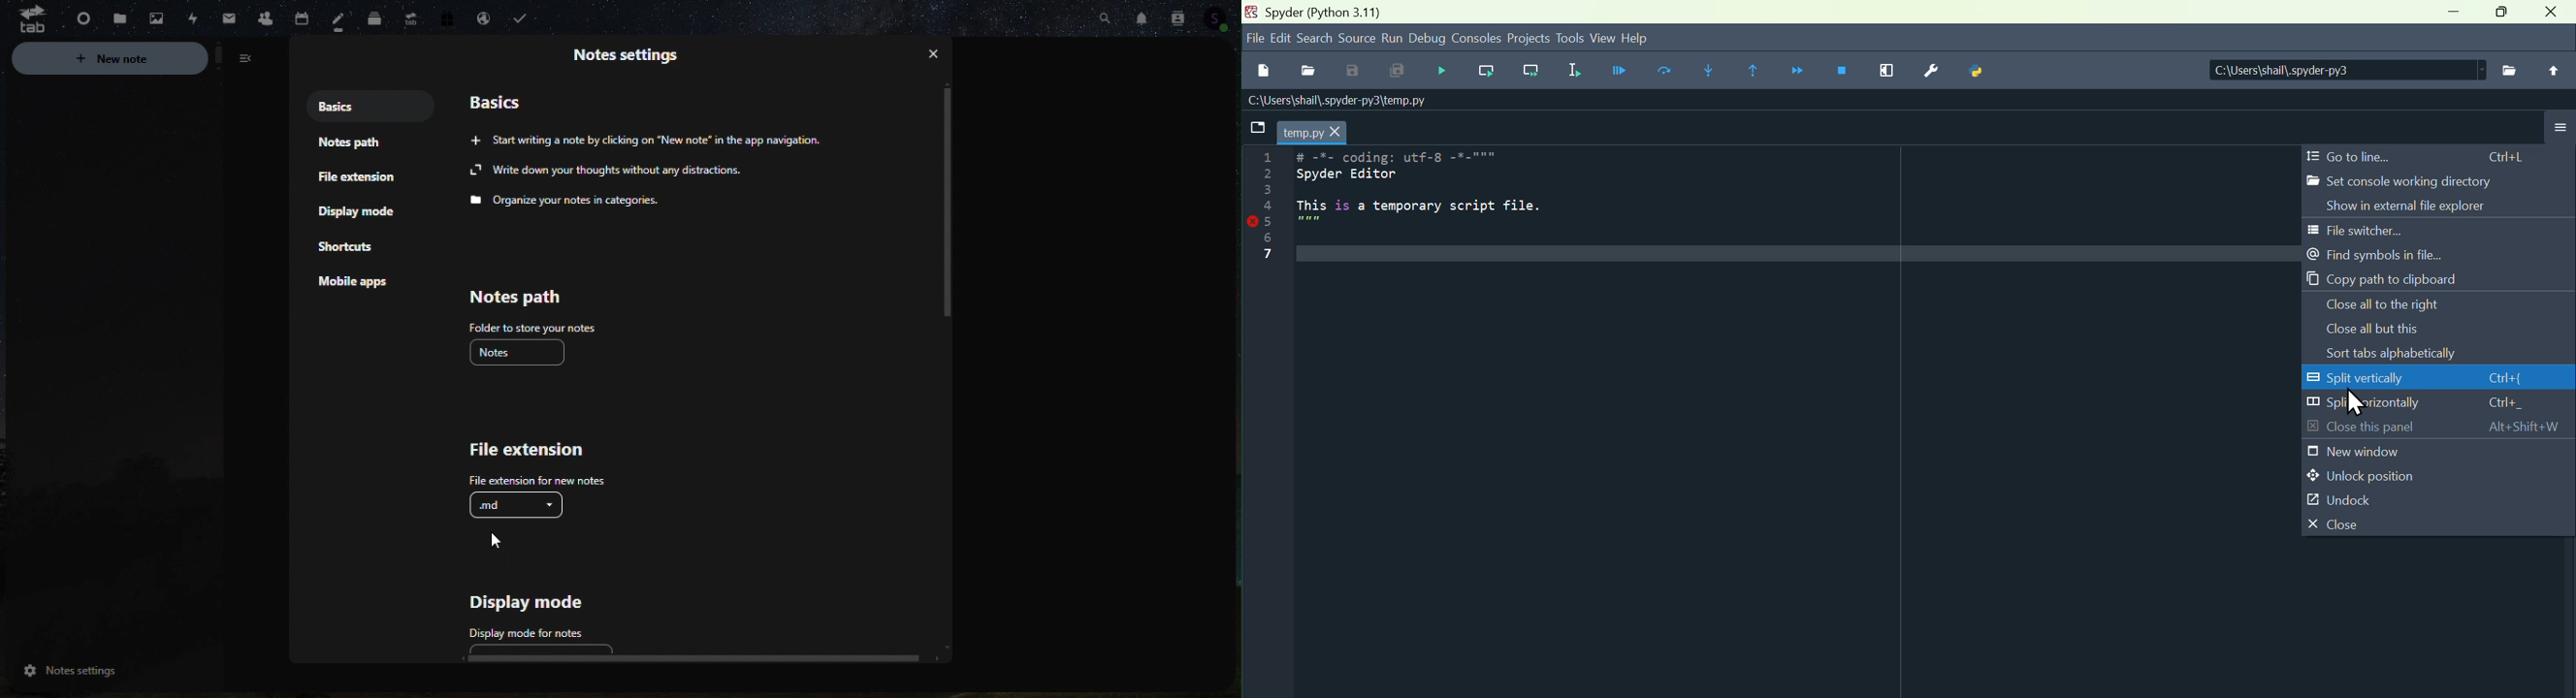 This screenshot has width=2576, height=700. I want to click on display mode for notes, so click(531, 633).